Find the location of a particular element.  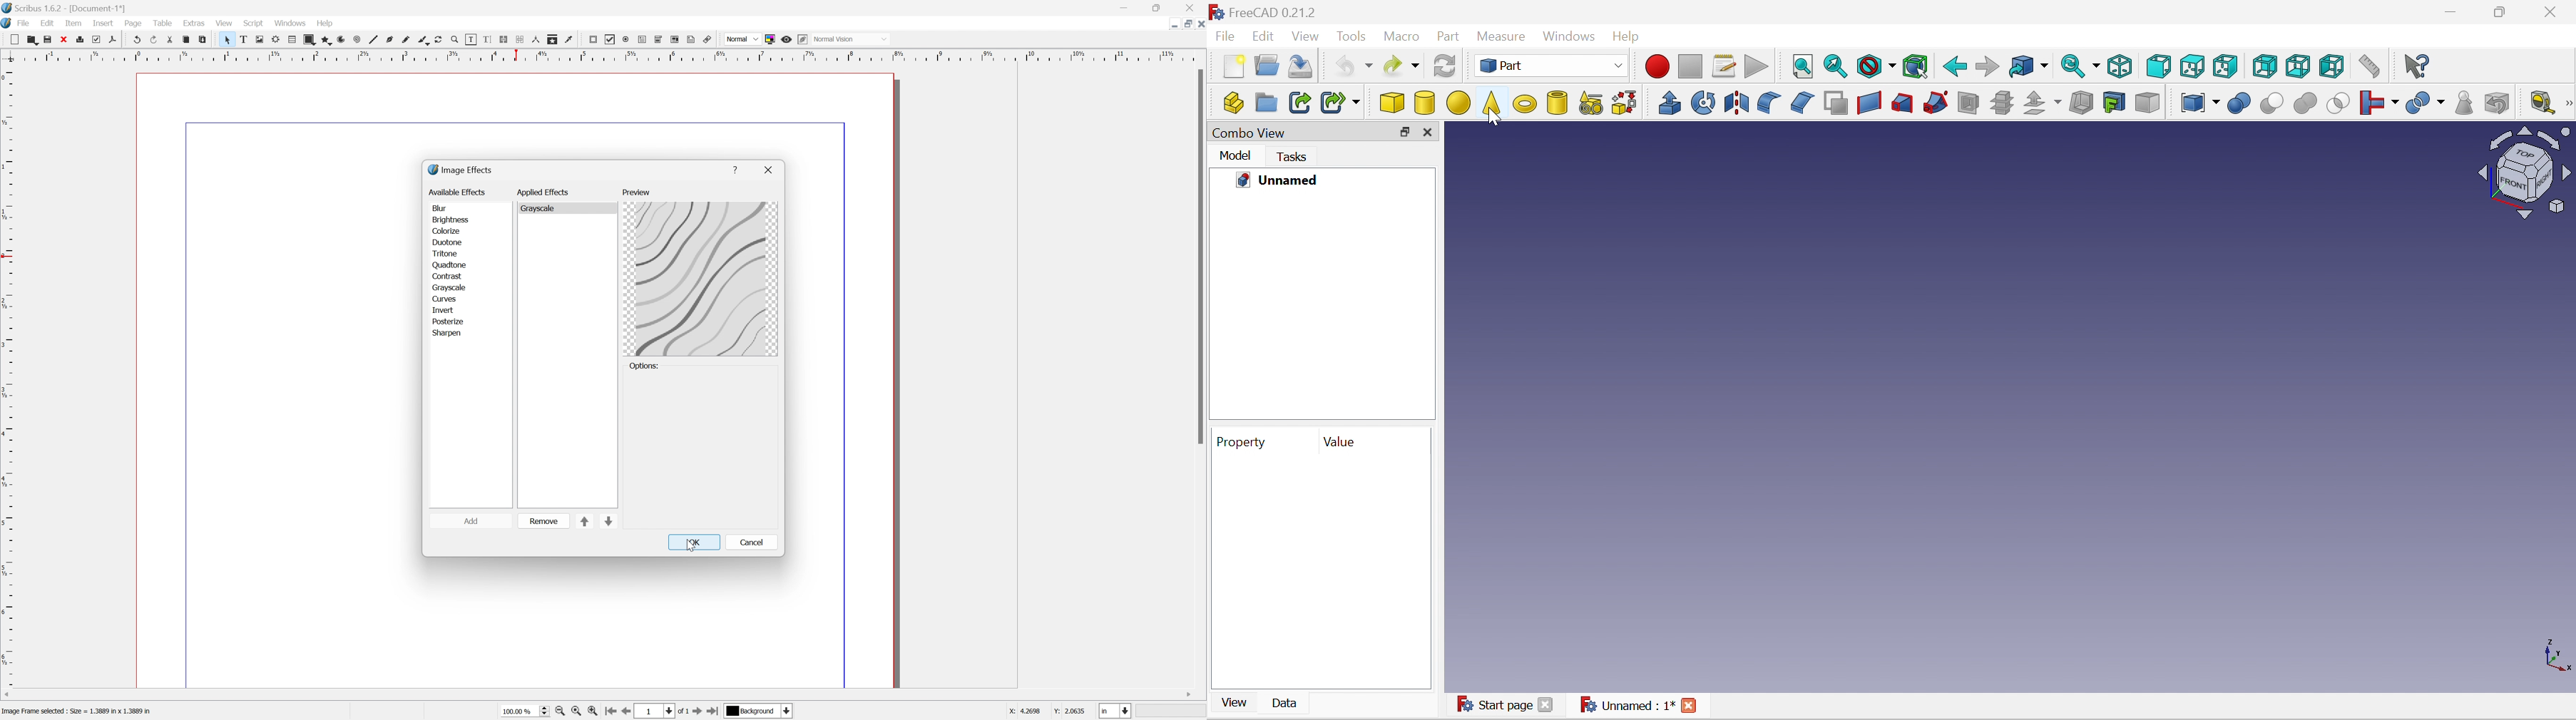

File is located at coordinates (25, 23).